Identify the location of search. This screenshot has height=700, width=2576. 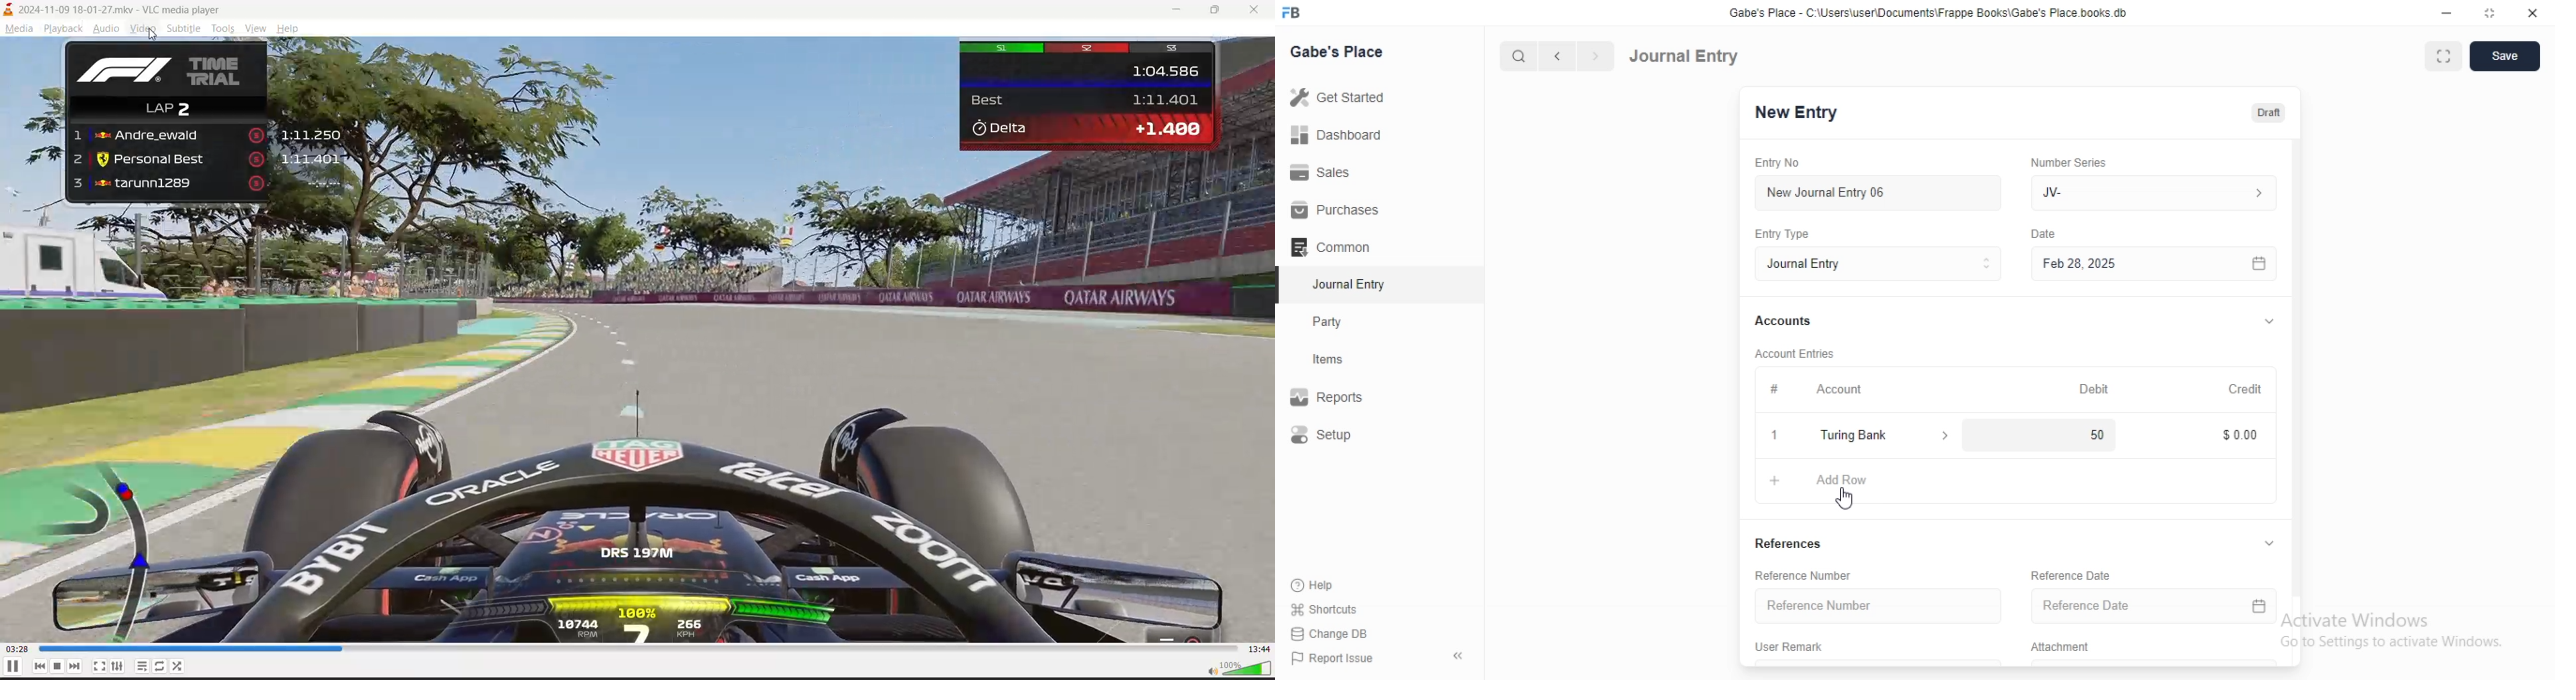
(1520, 56).